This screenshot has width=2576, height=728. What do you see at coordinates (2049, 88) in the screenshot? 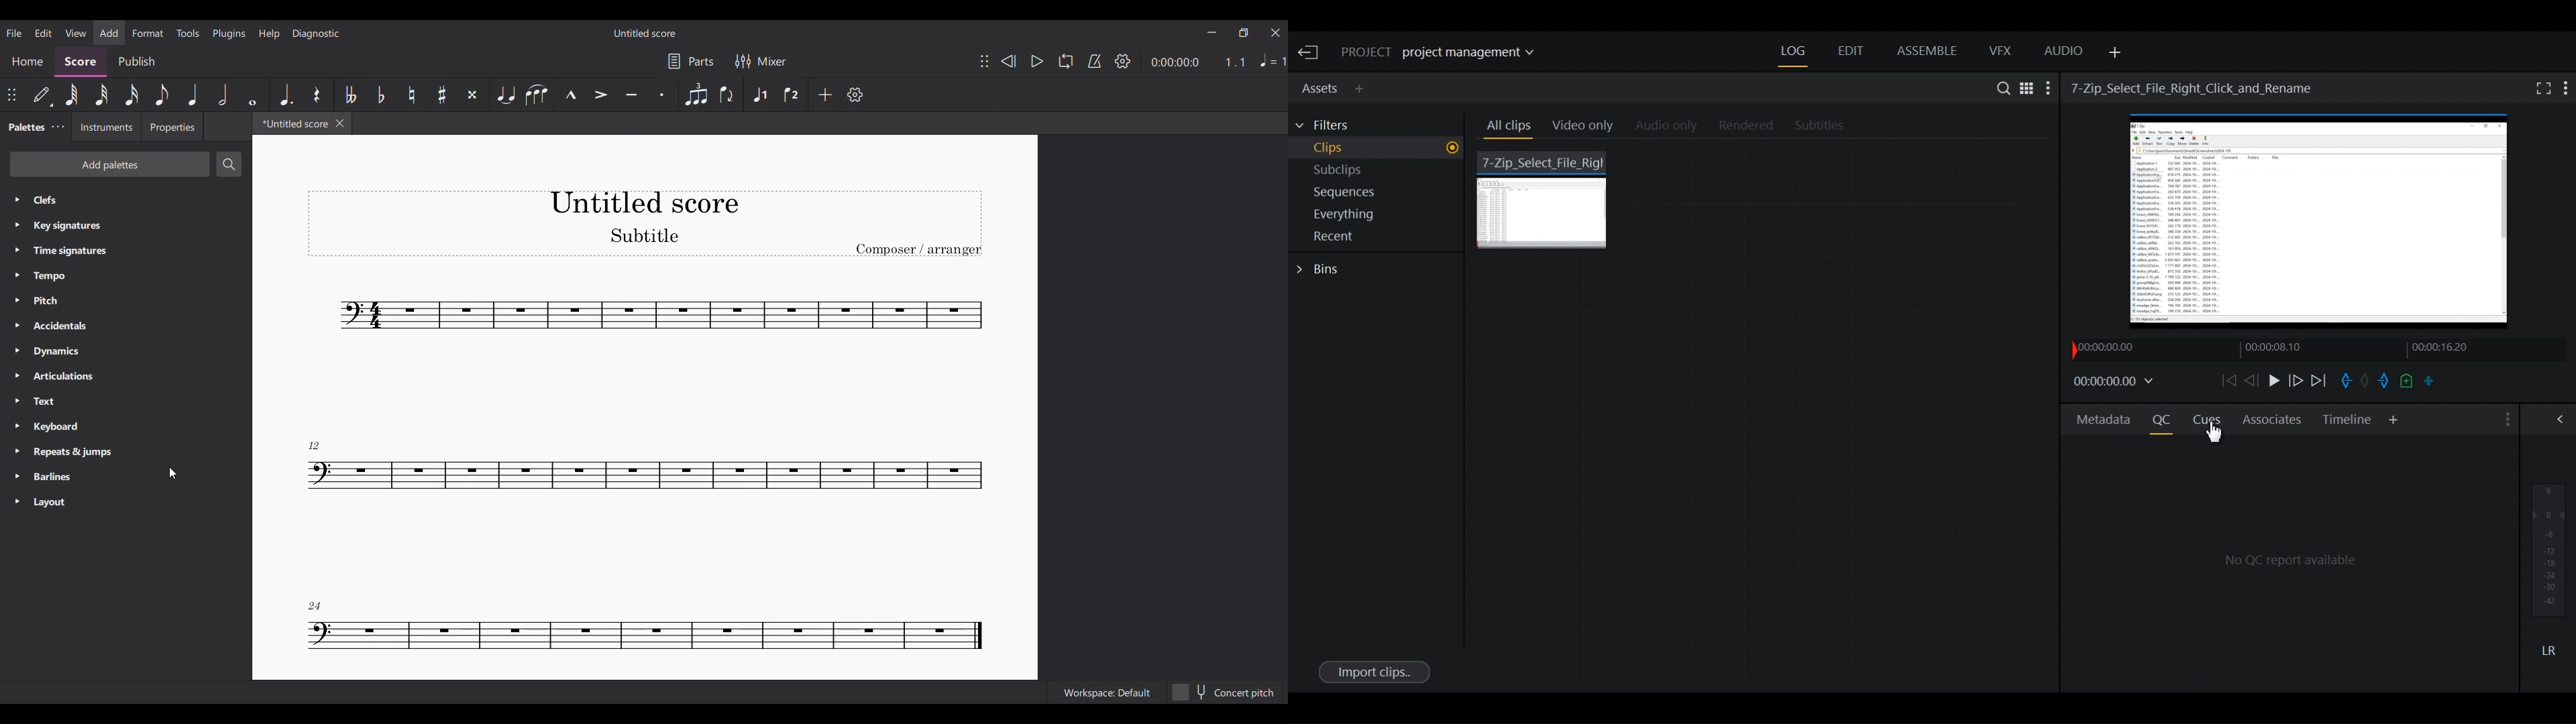
I see `Show settings menu` at bounding box center [2049, 88].